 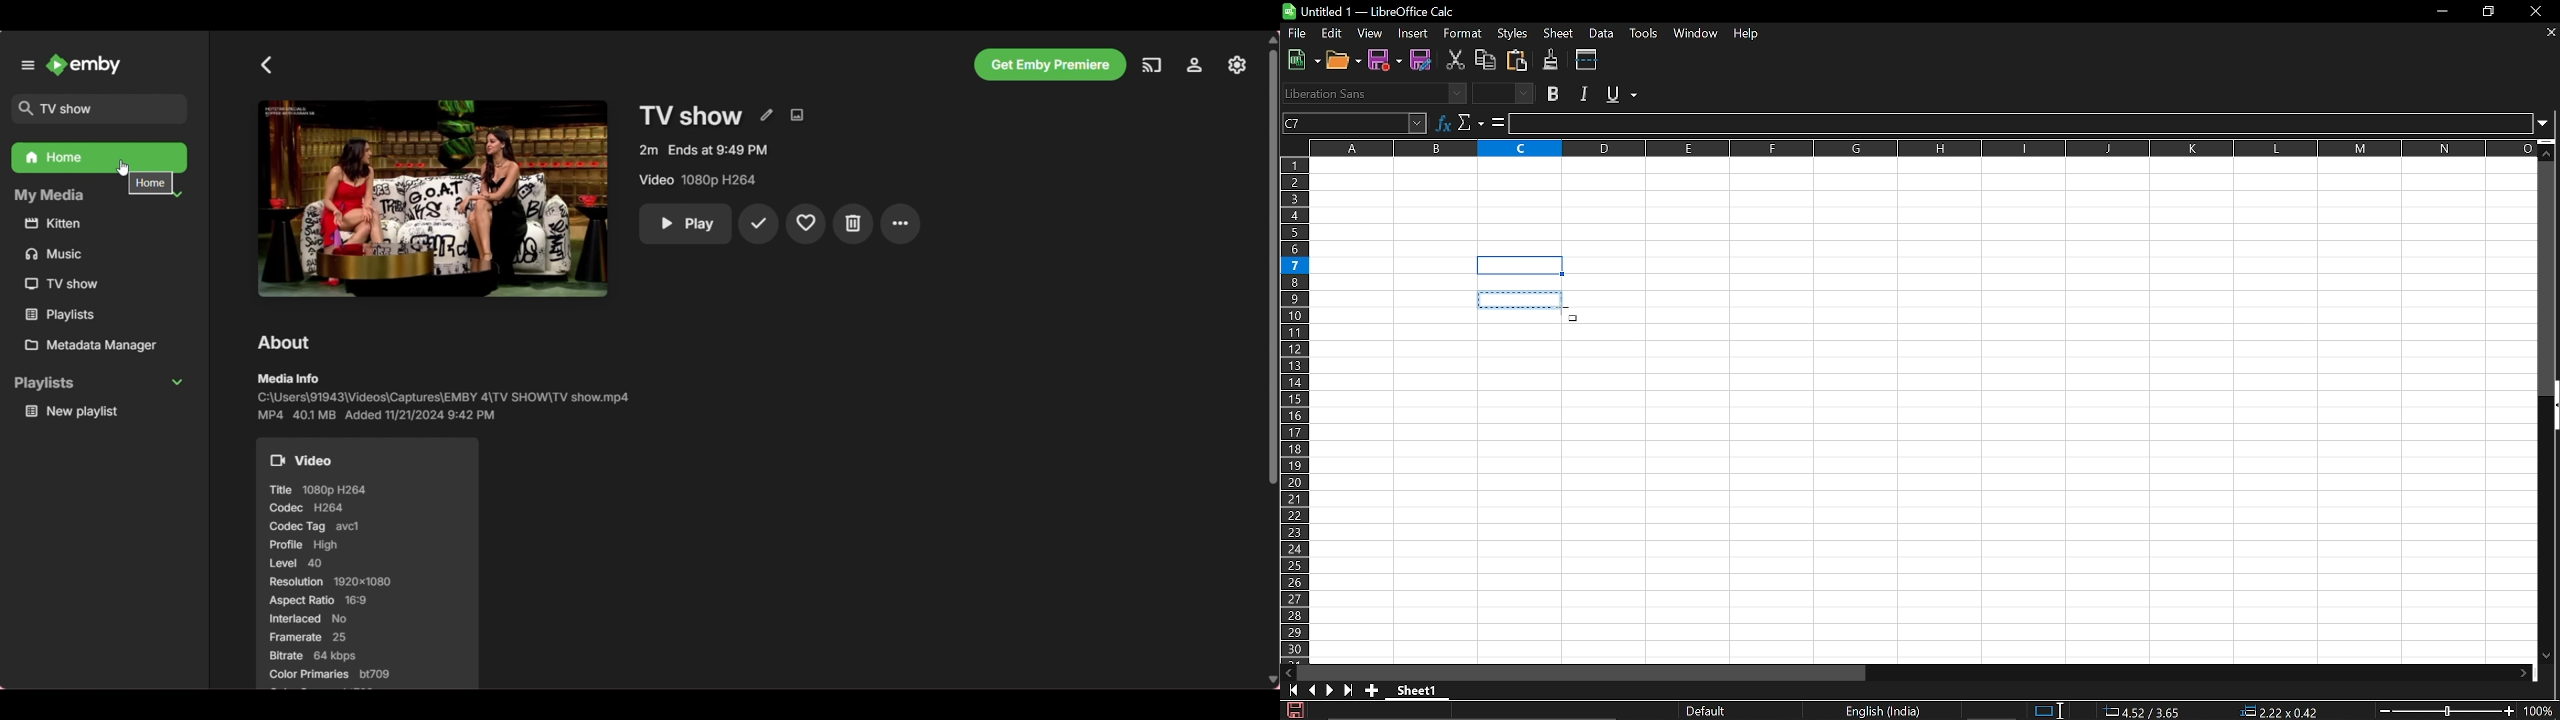 What do you see at coordinates (91, 223) in the screenshot?
I see `kitten` at bounding box center [91, 223].